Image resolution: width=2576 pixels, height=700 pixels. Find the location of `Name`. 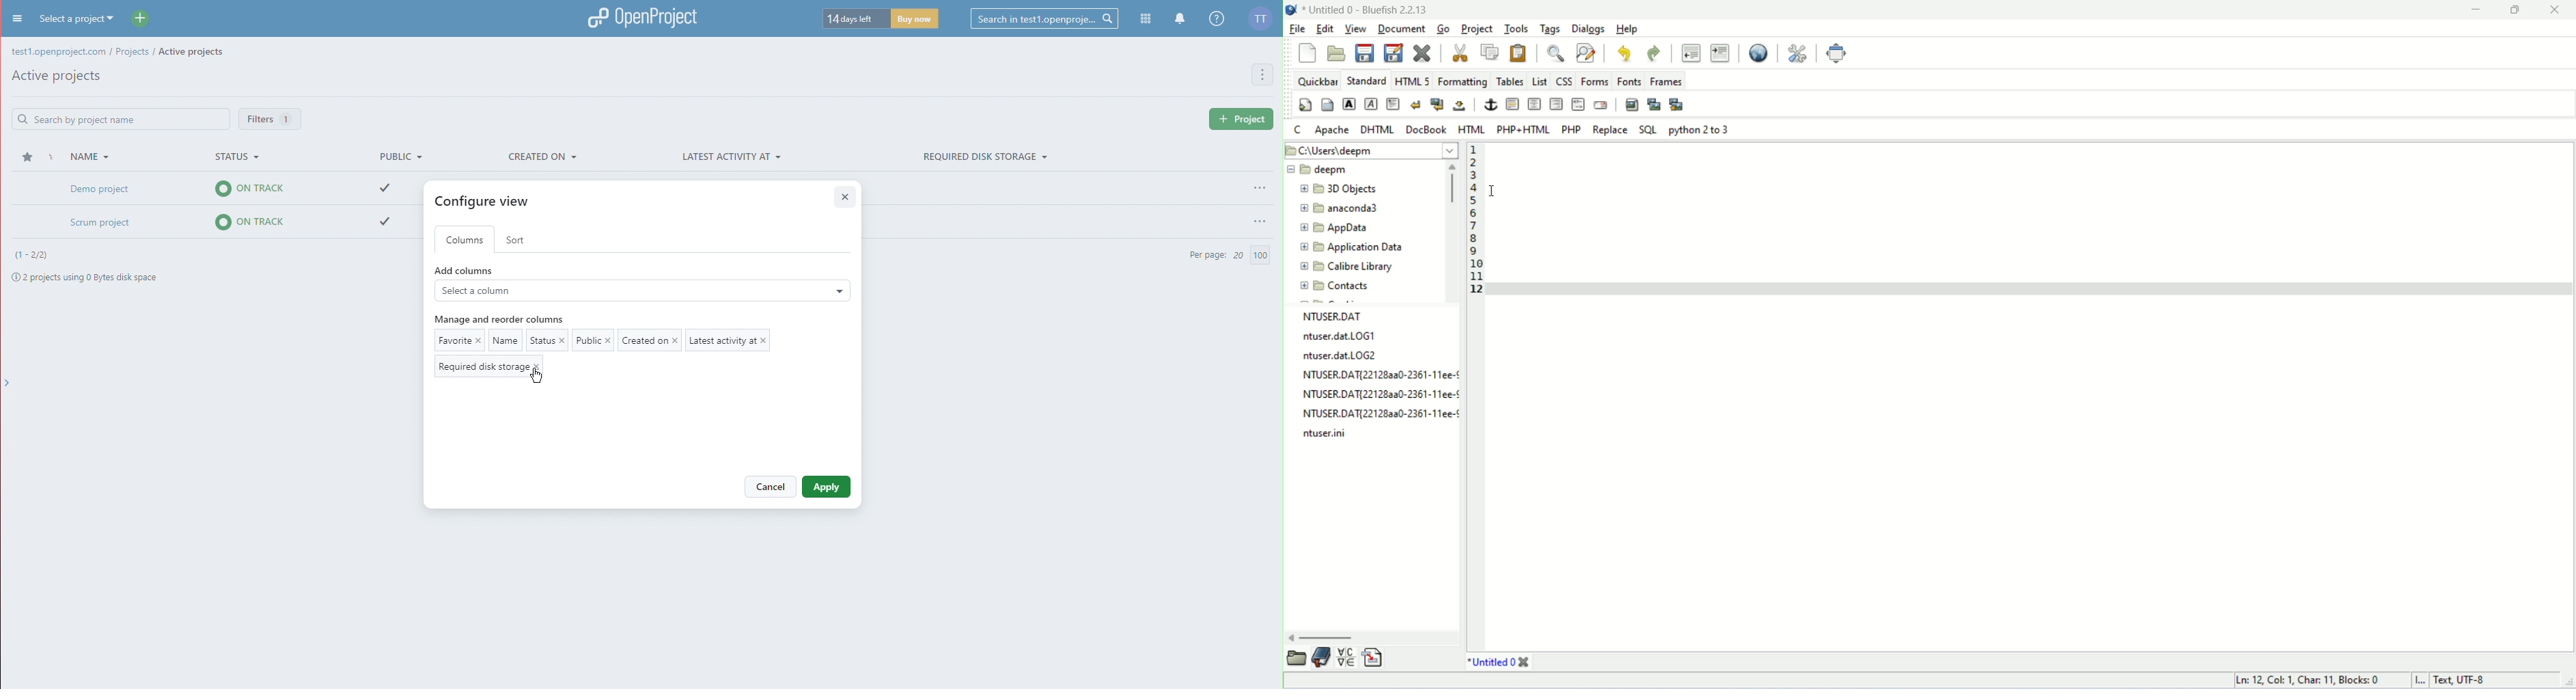

Name is located at coordinates (81, 153).